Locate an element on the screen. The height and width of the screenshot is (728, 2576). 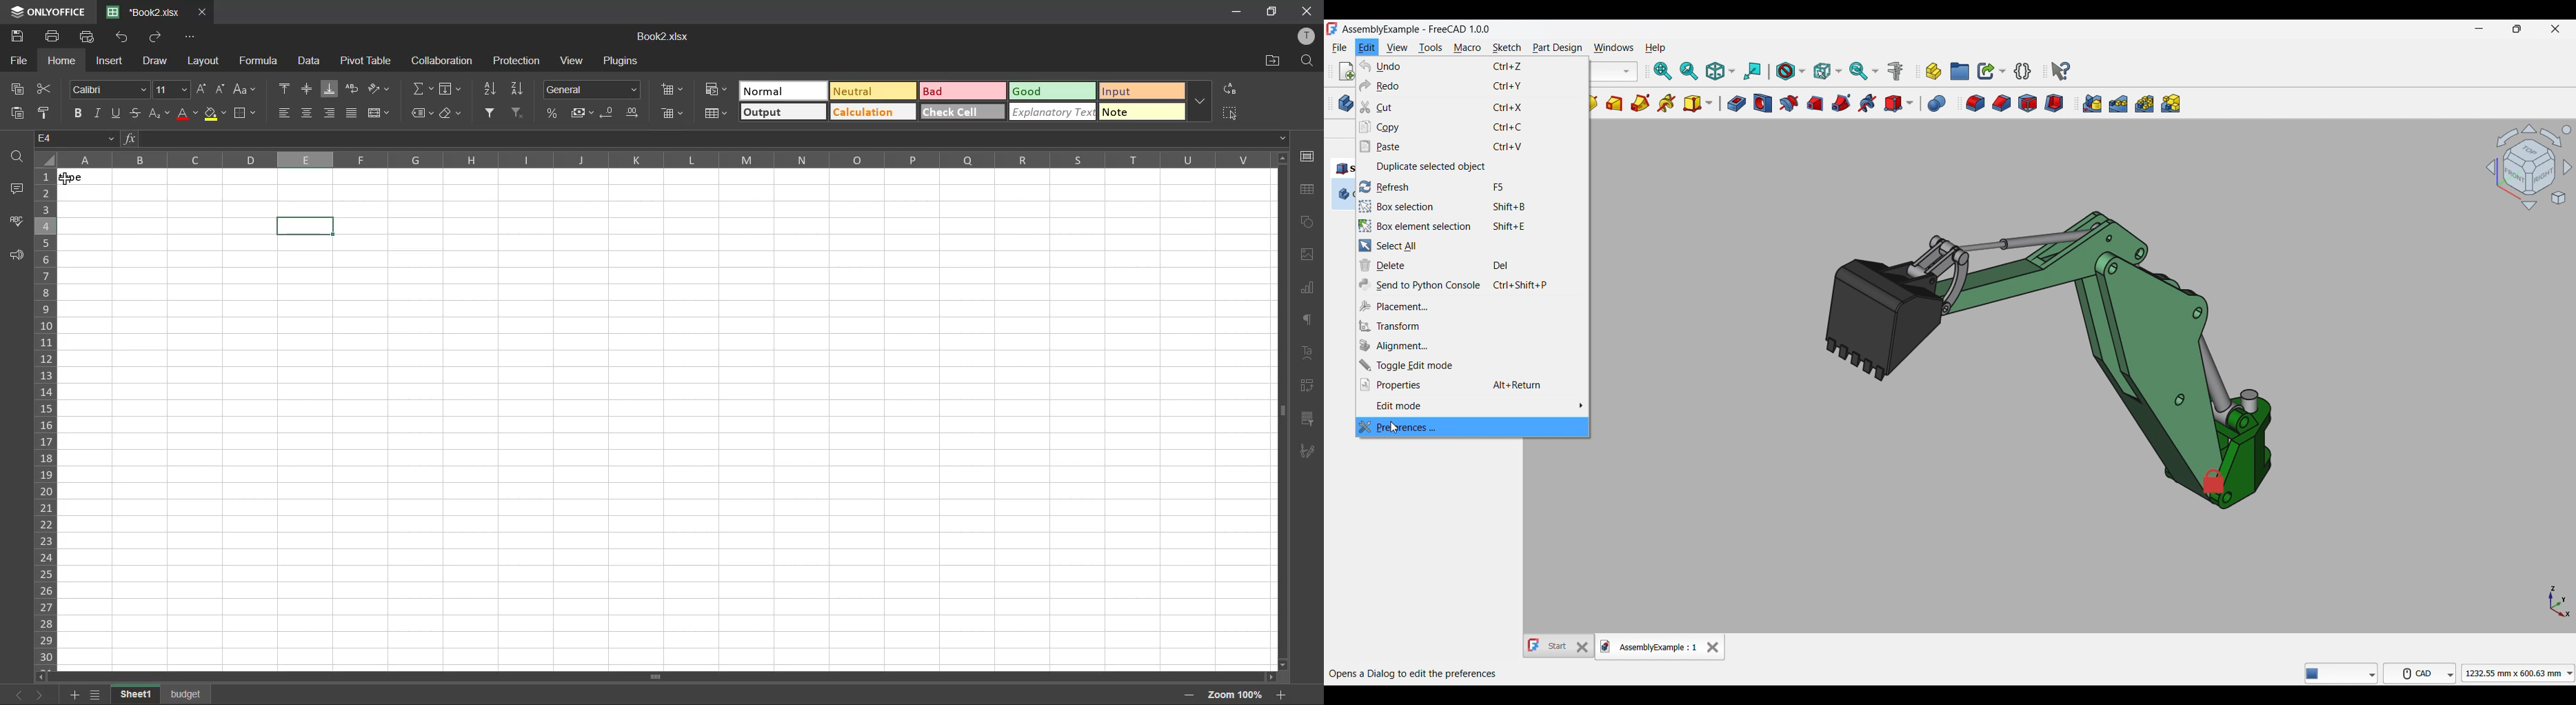
Boolean operation is located at coordinates (1937, 104).